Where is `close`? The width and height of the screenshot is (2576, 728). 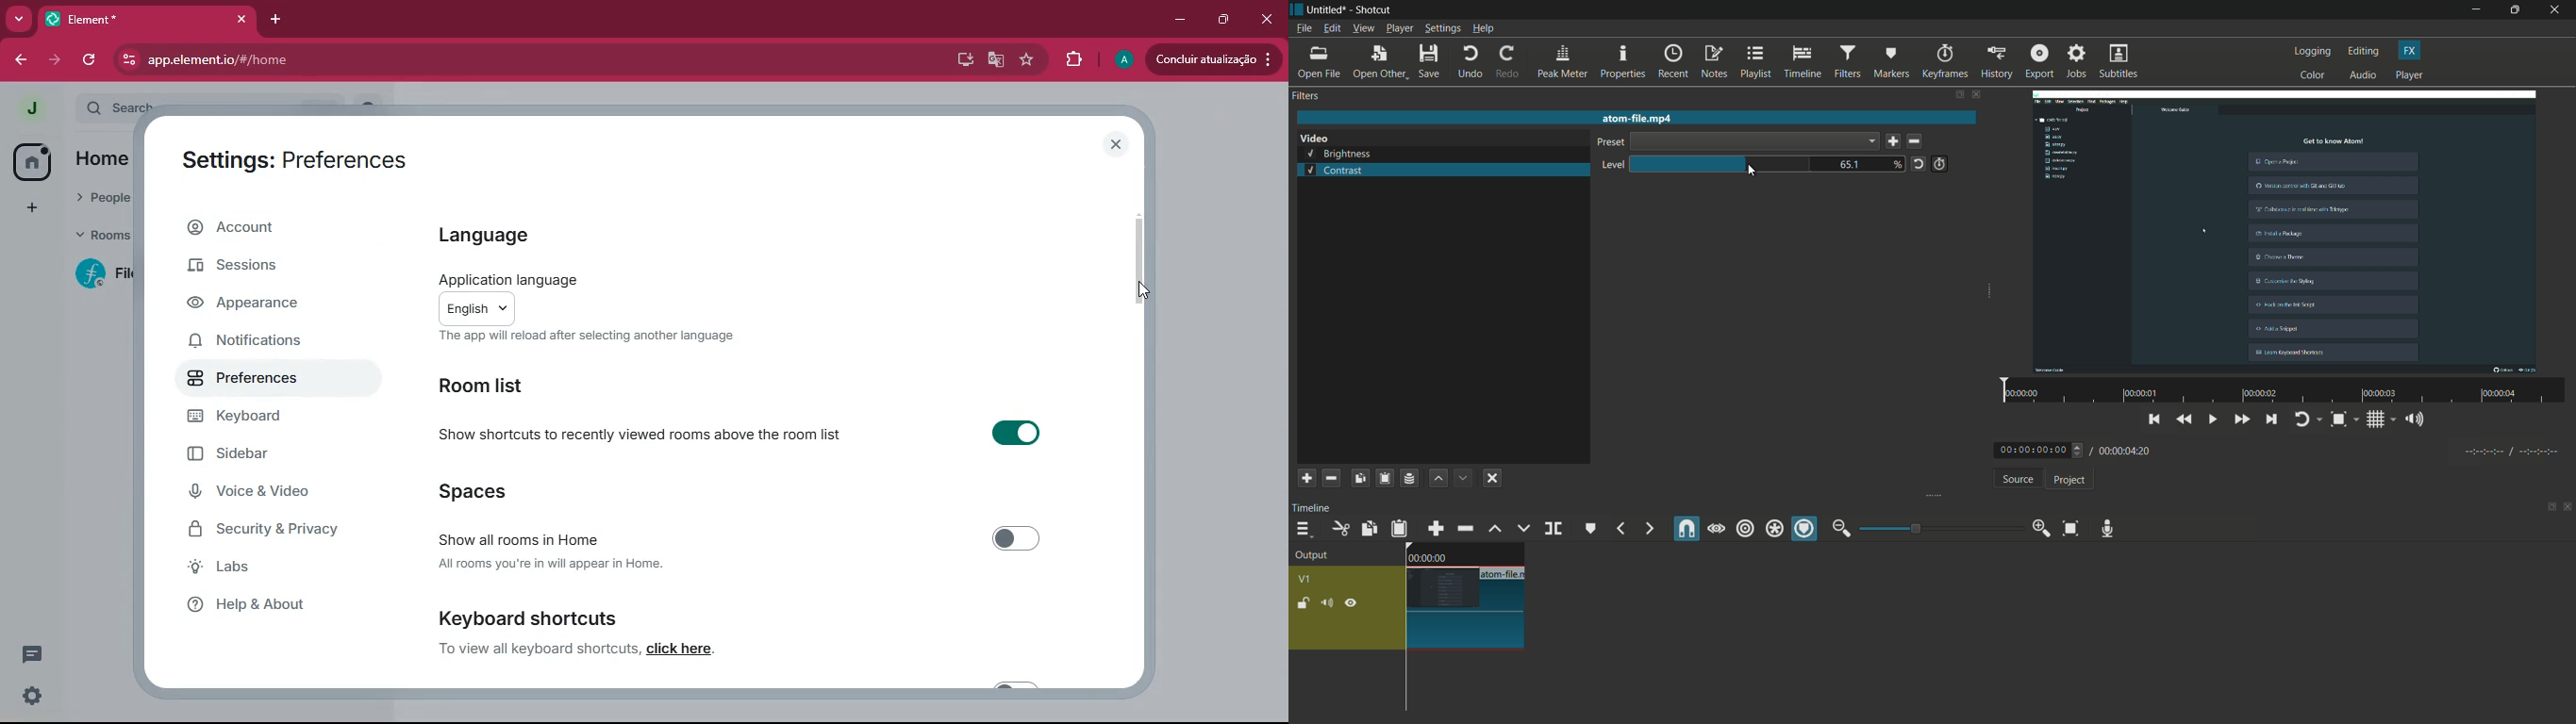
close is located at coordinates (1118, 144).